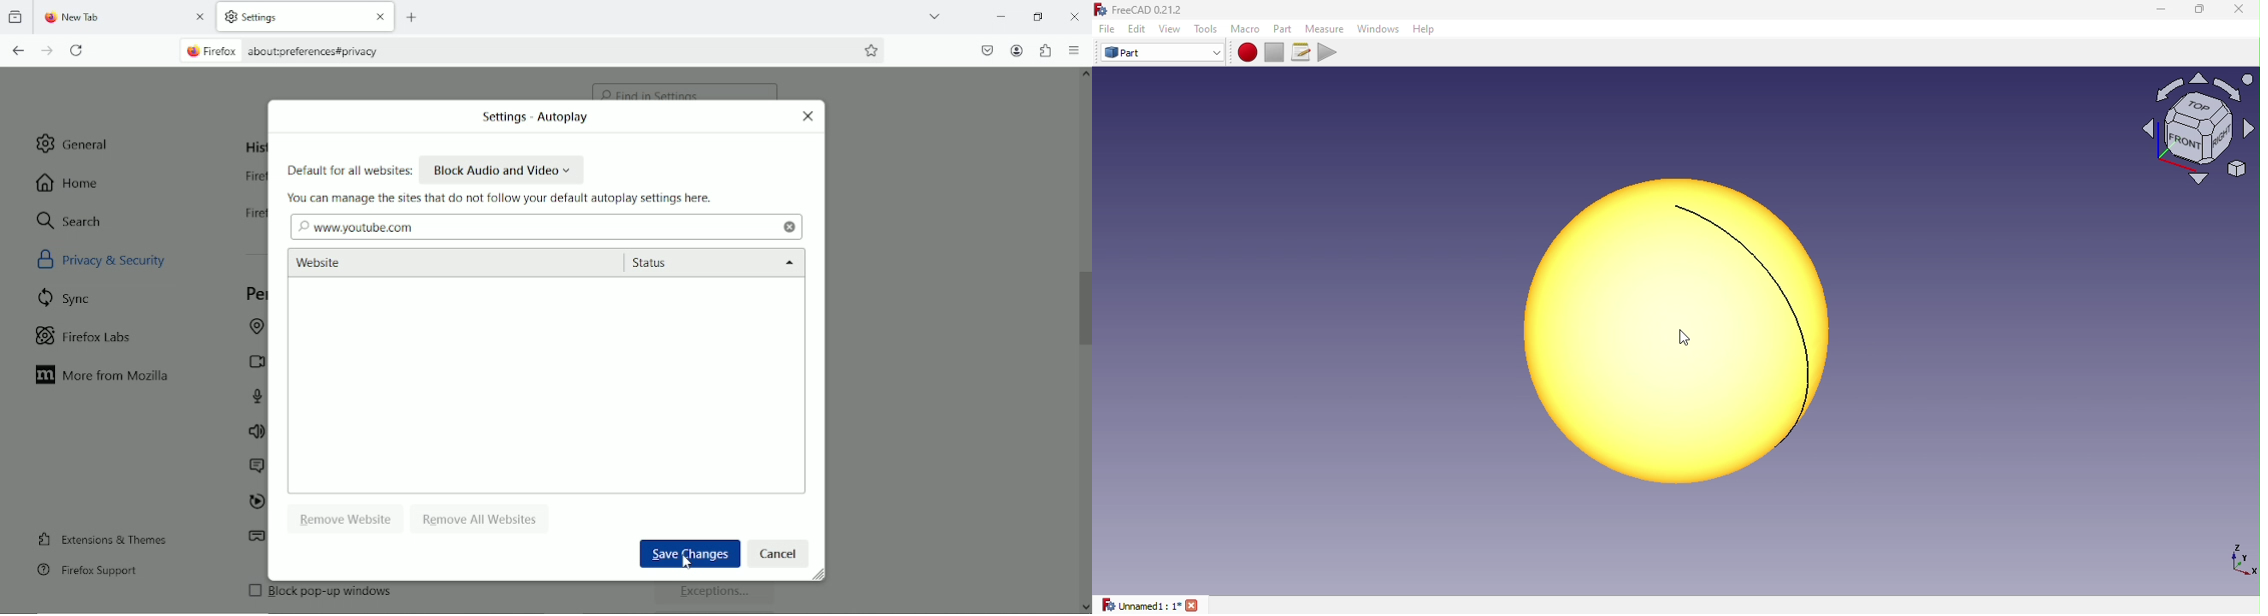  Describe the element at coordinates (48, 51) in the screenshot. I see `go forward` at that location.